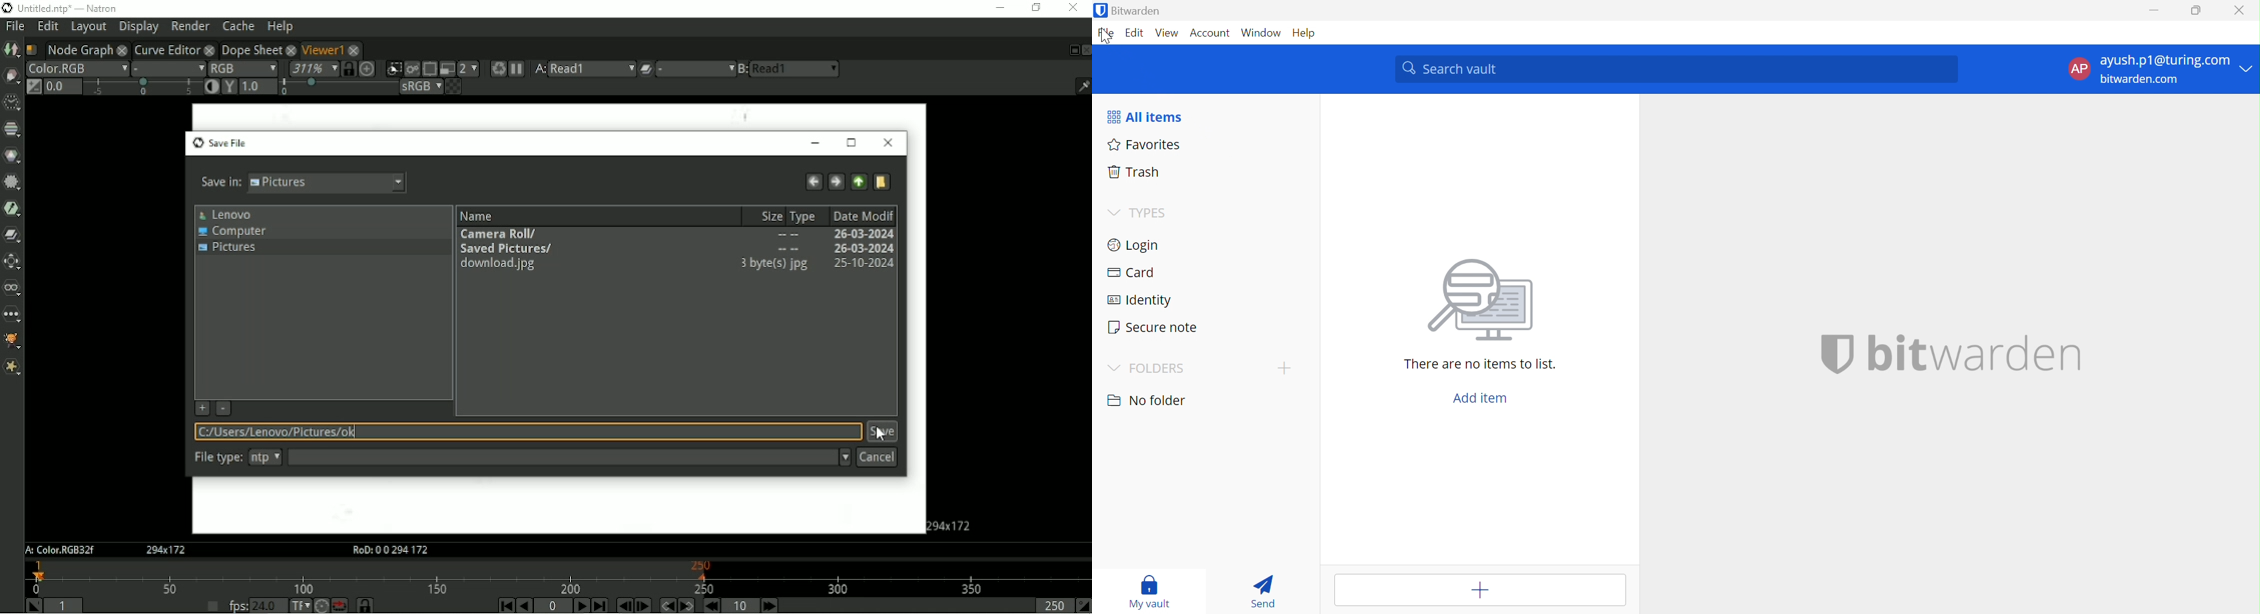 This screenshot has width=2268, height=616. What do you see at coordinates (1476, 590) in the screenshot?
I see `Add item` at bounding box center [1476, 590].